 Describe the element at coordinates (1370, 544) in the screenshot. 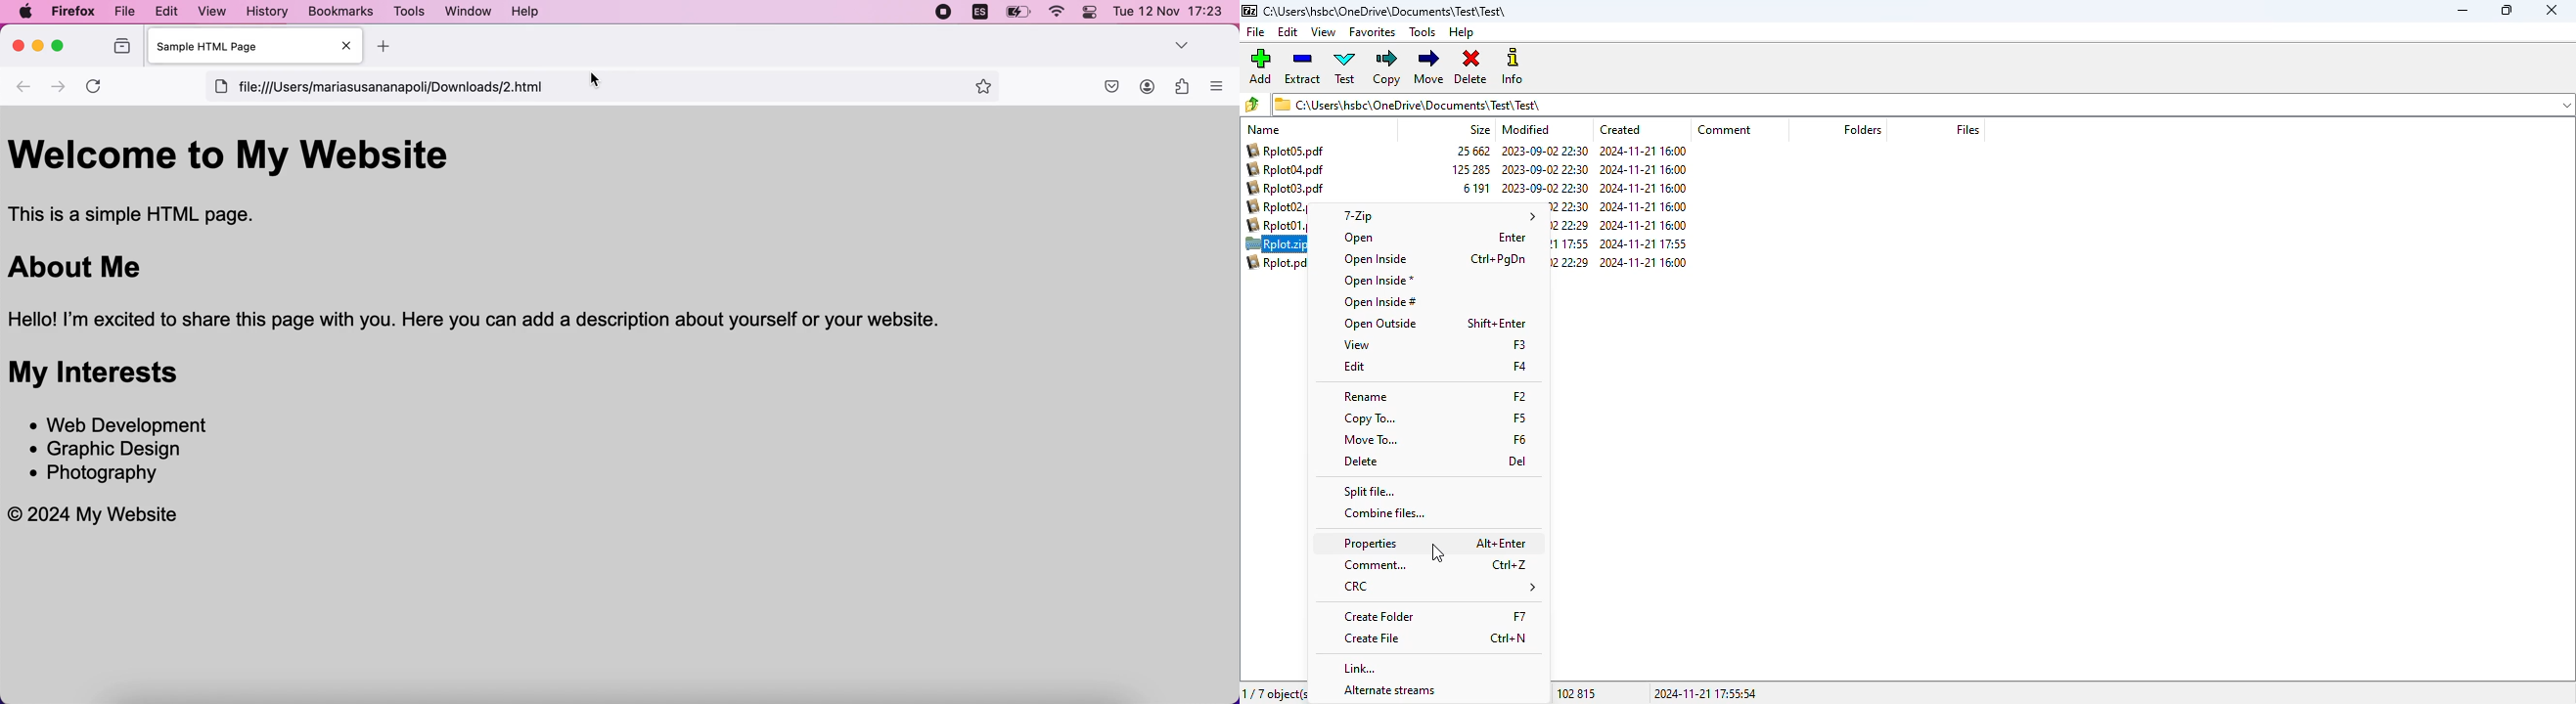

I see `properties` at that location.